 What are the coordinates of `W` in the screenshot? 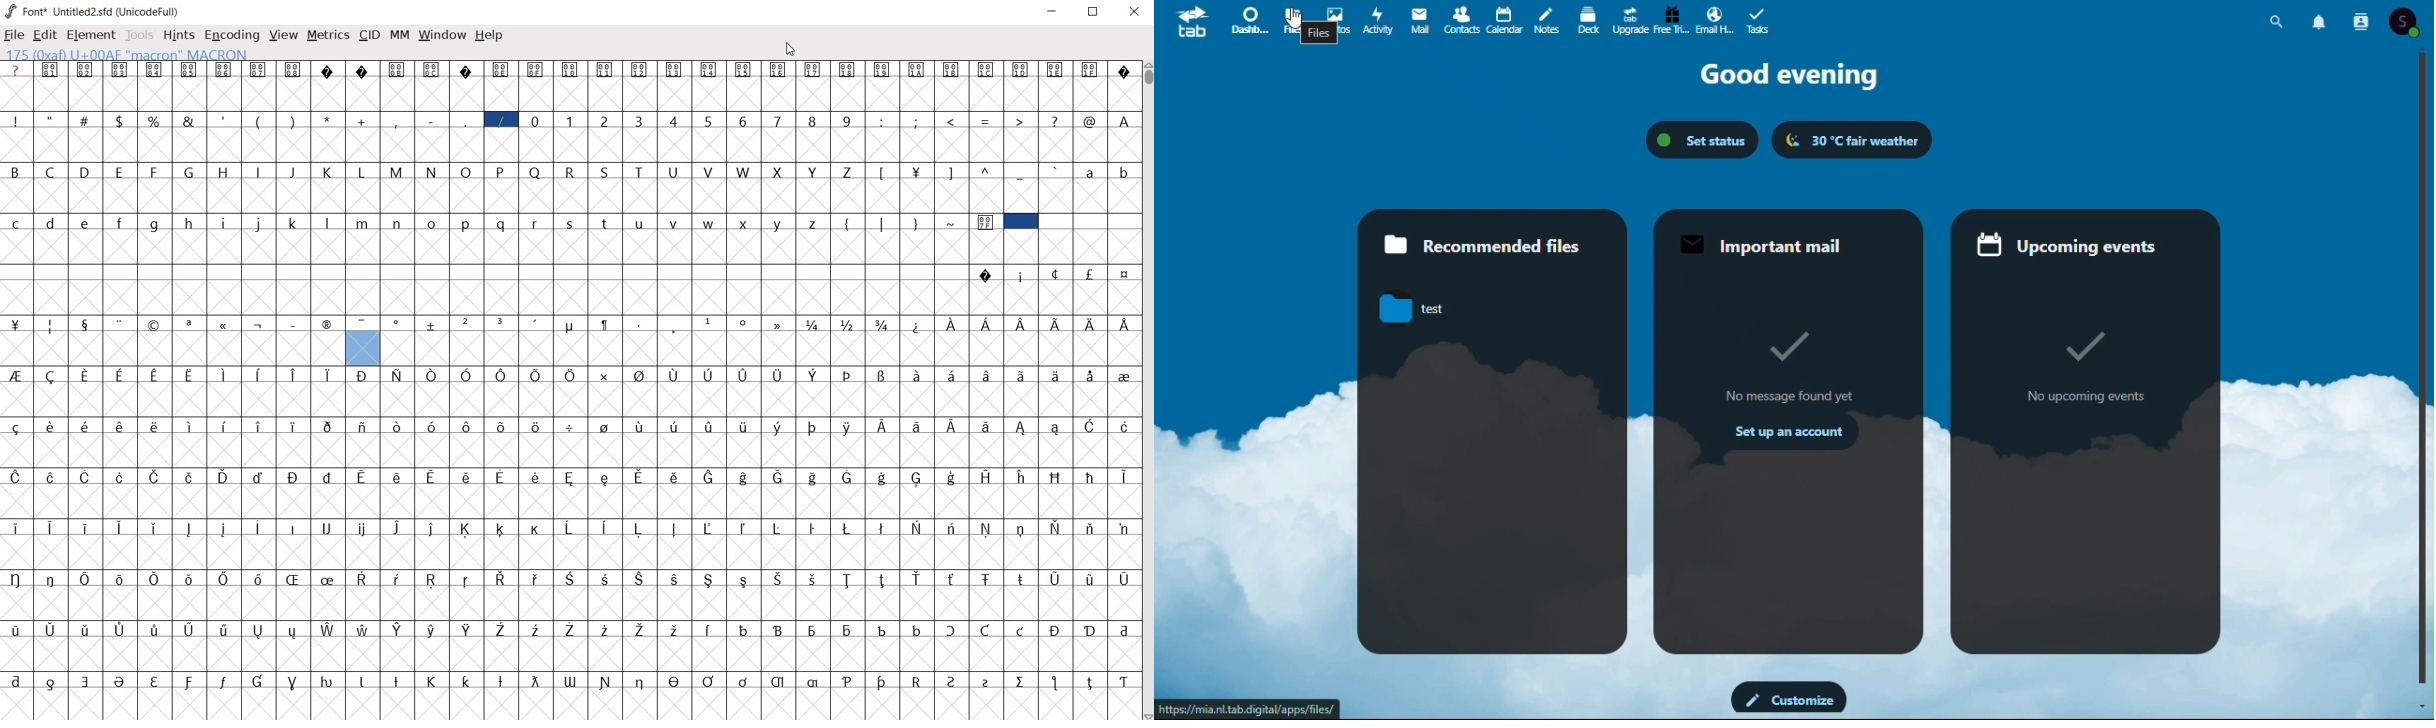 It's located at (746, 173).